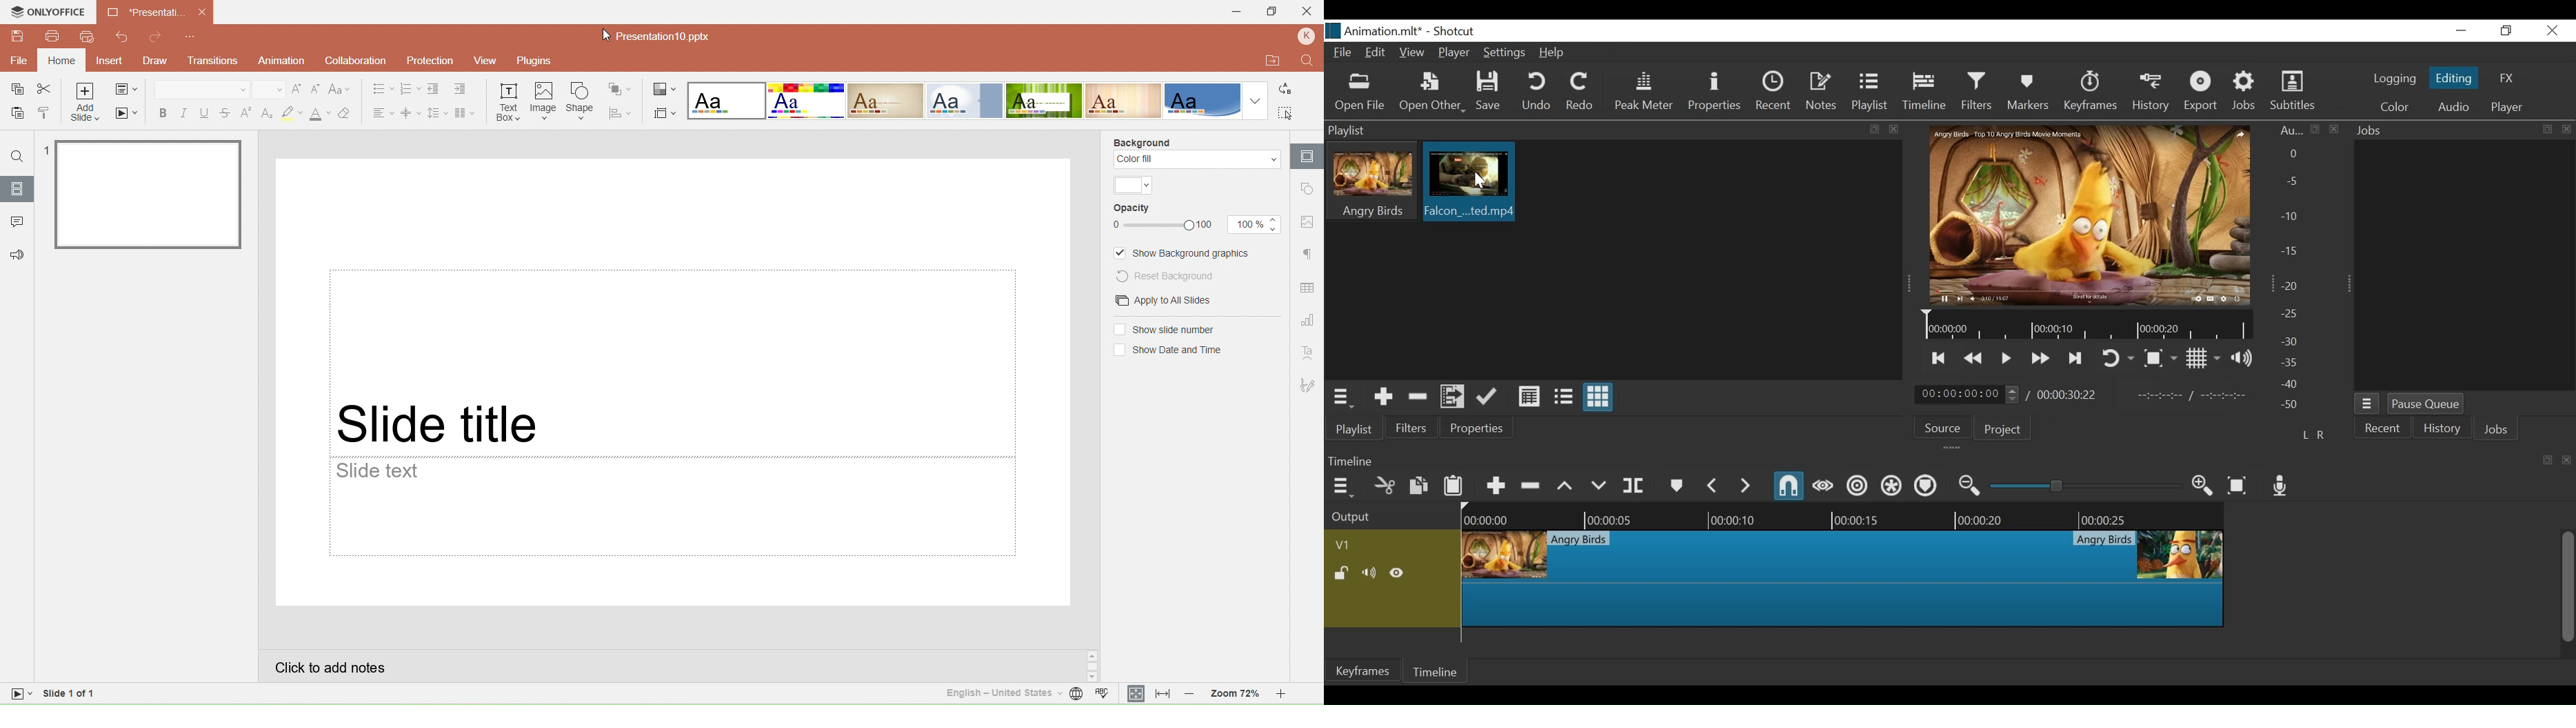 The image size is (2576, 728). What do you see at coordinates (1134, 186) in the screenshot?
I see `Color theme` at bounding box center [1134, 186].